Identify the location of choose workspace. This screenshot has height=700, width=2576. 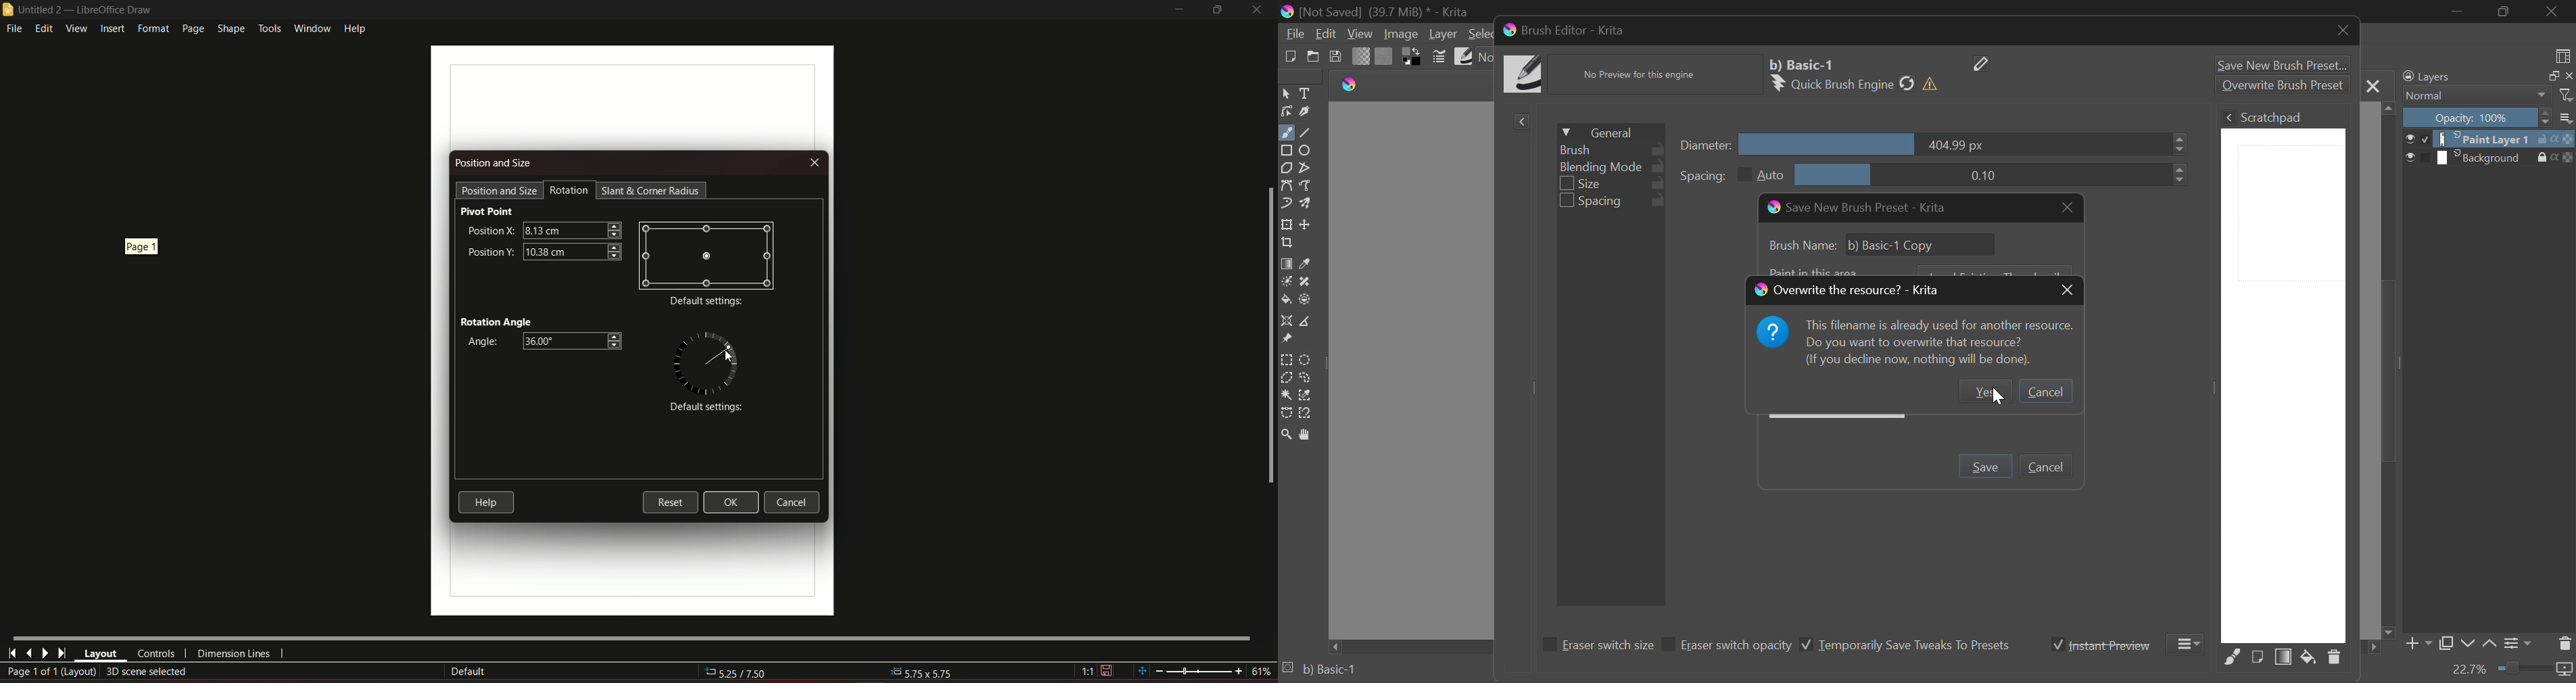
(2554, 55).